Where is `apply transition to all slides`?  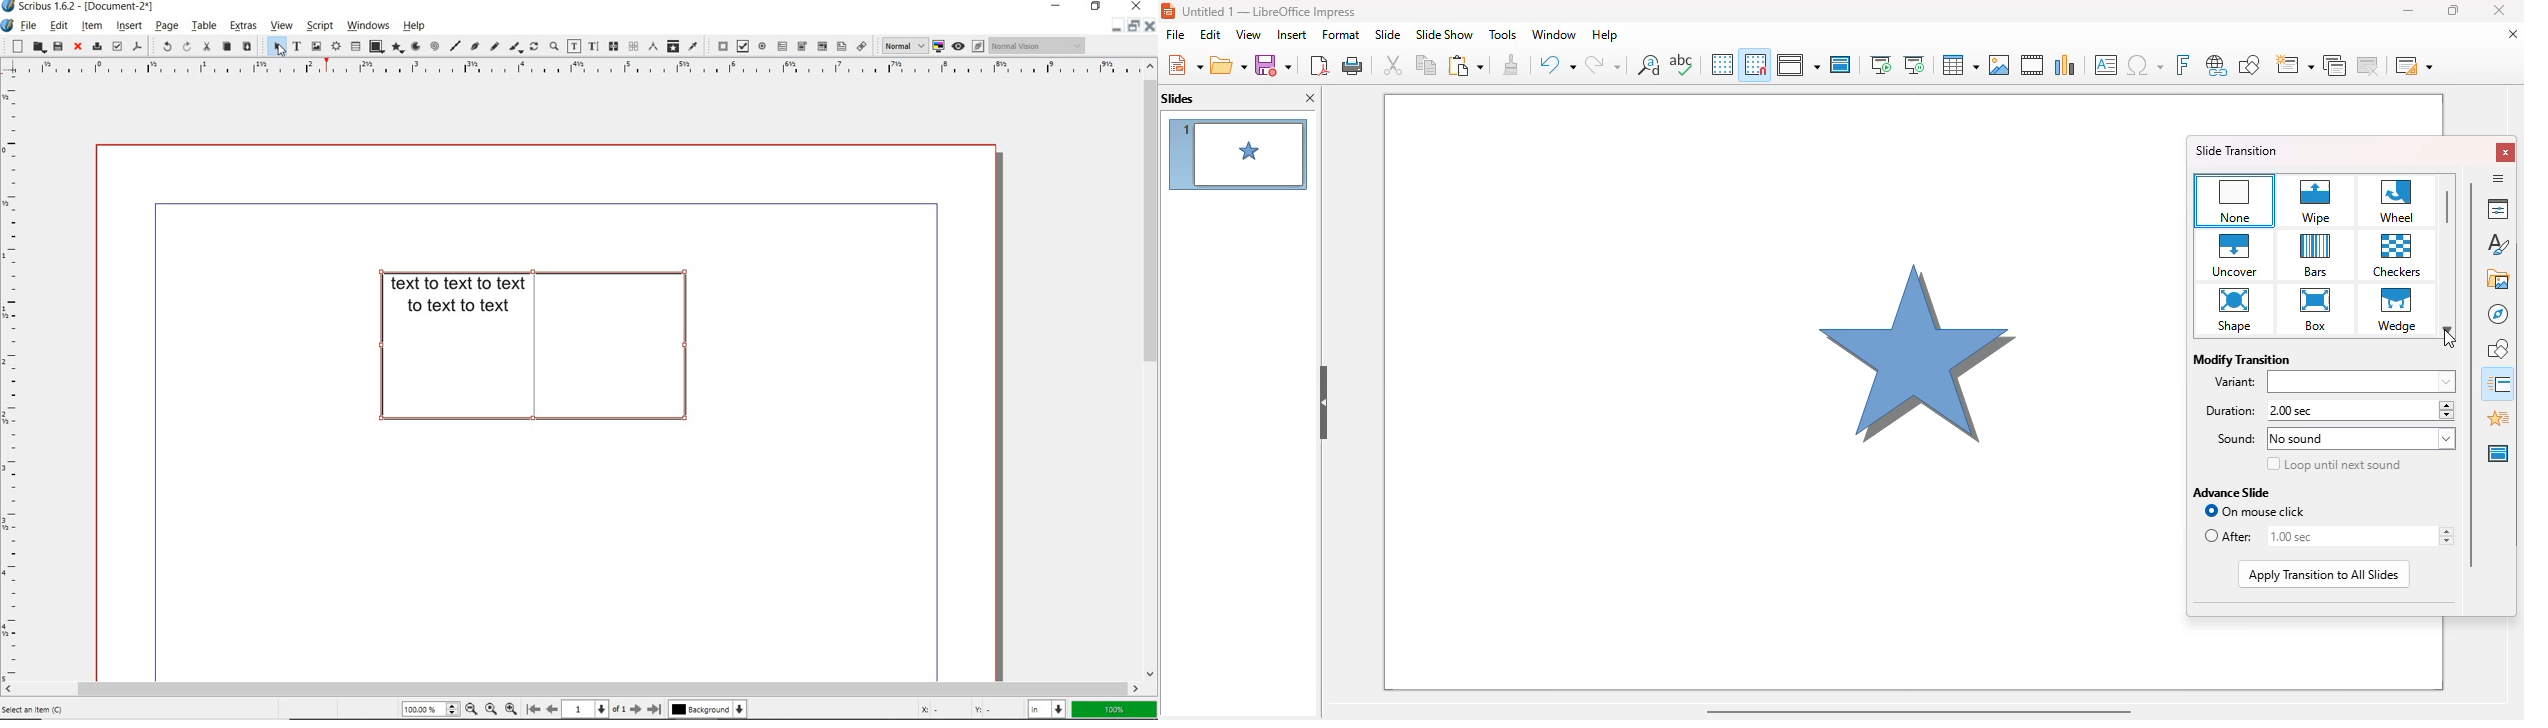 apply transition to all slides is located at coordinates (2324, 575).